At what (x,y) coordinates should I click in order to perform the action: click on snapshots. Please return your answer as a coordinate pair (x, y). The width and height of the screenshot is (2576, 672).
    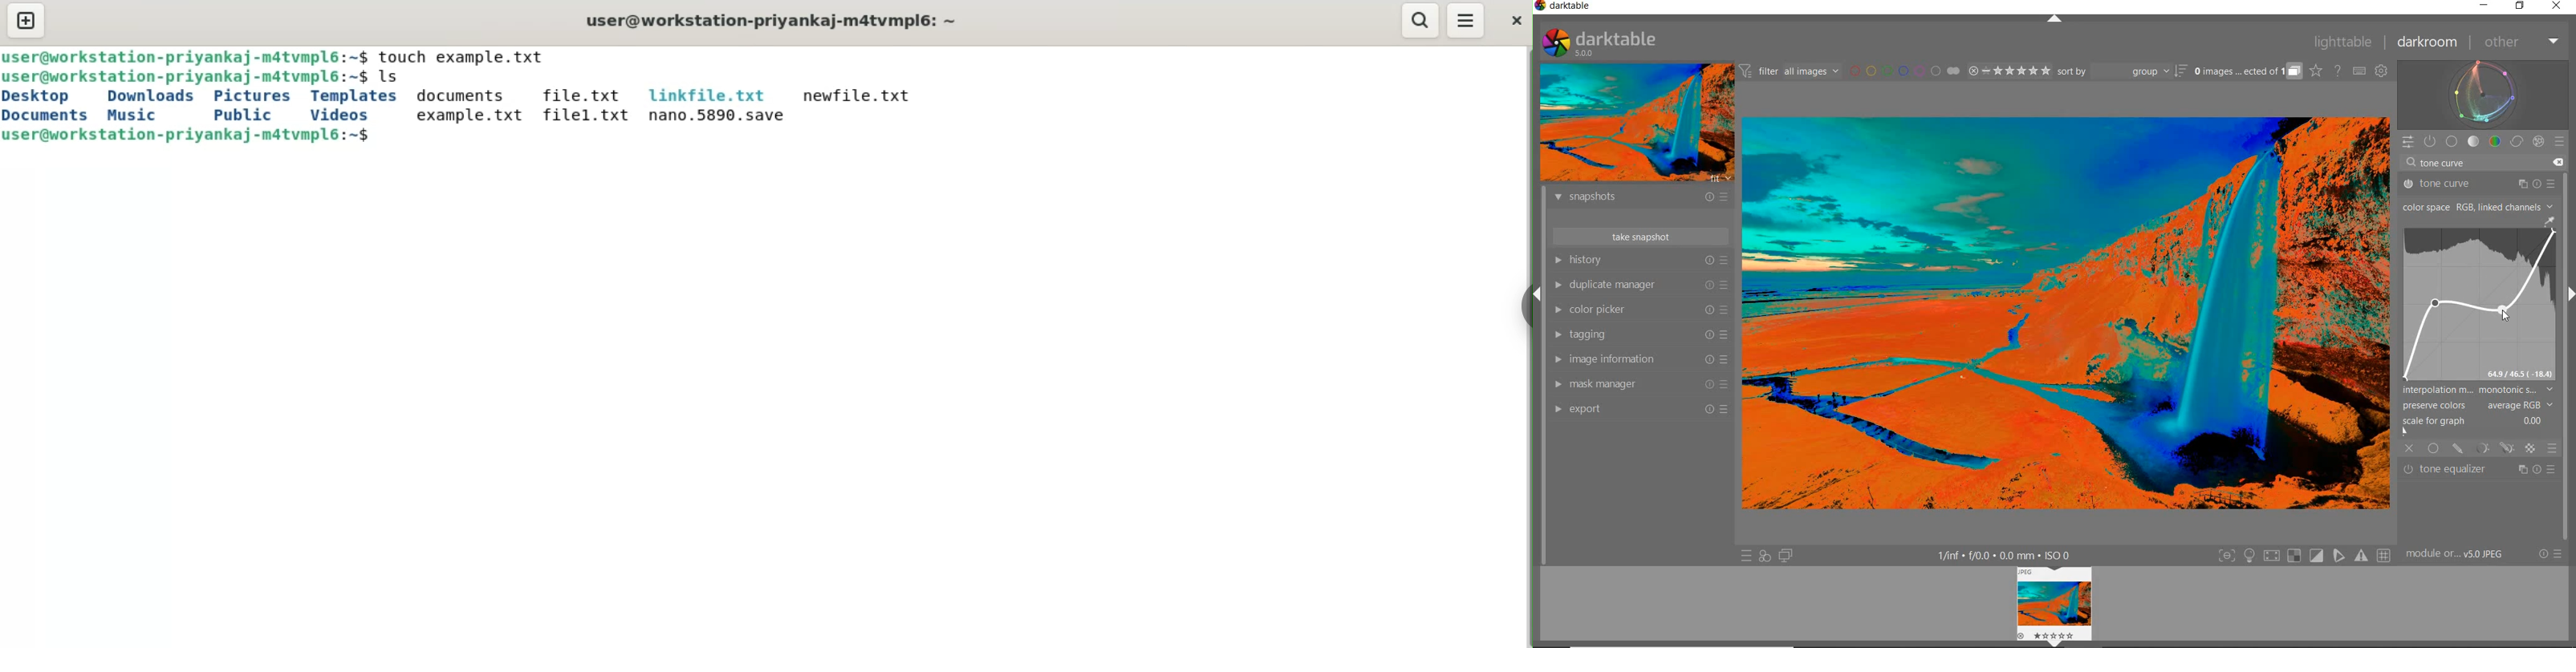
    Looking at the image, I should click on (1644, 199).